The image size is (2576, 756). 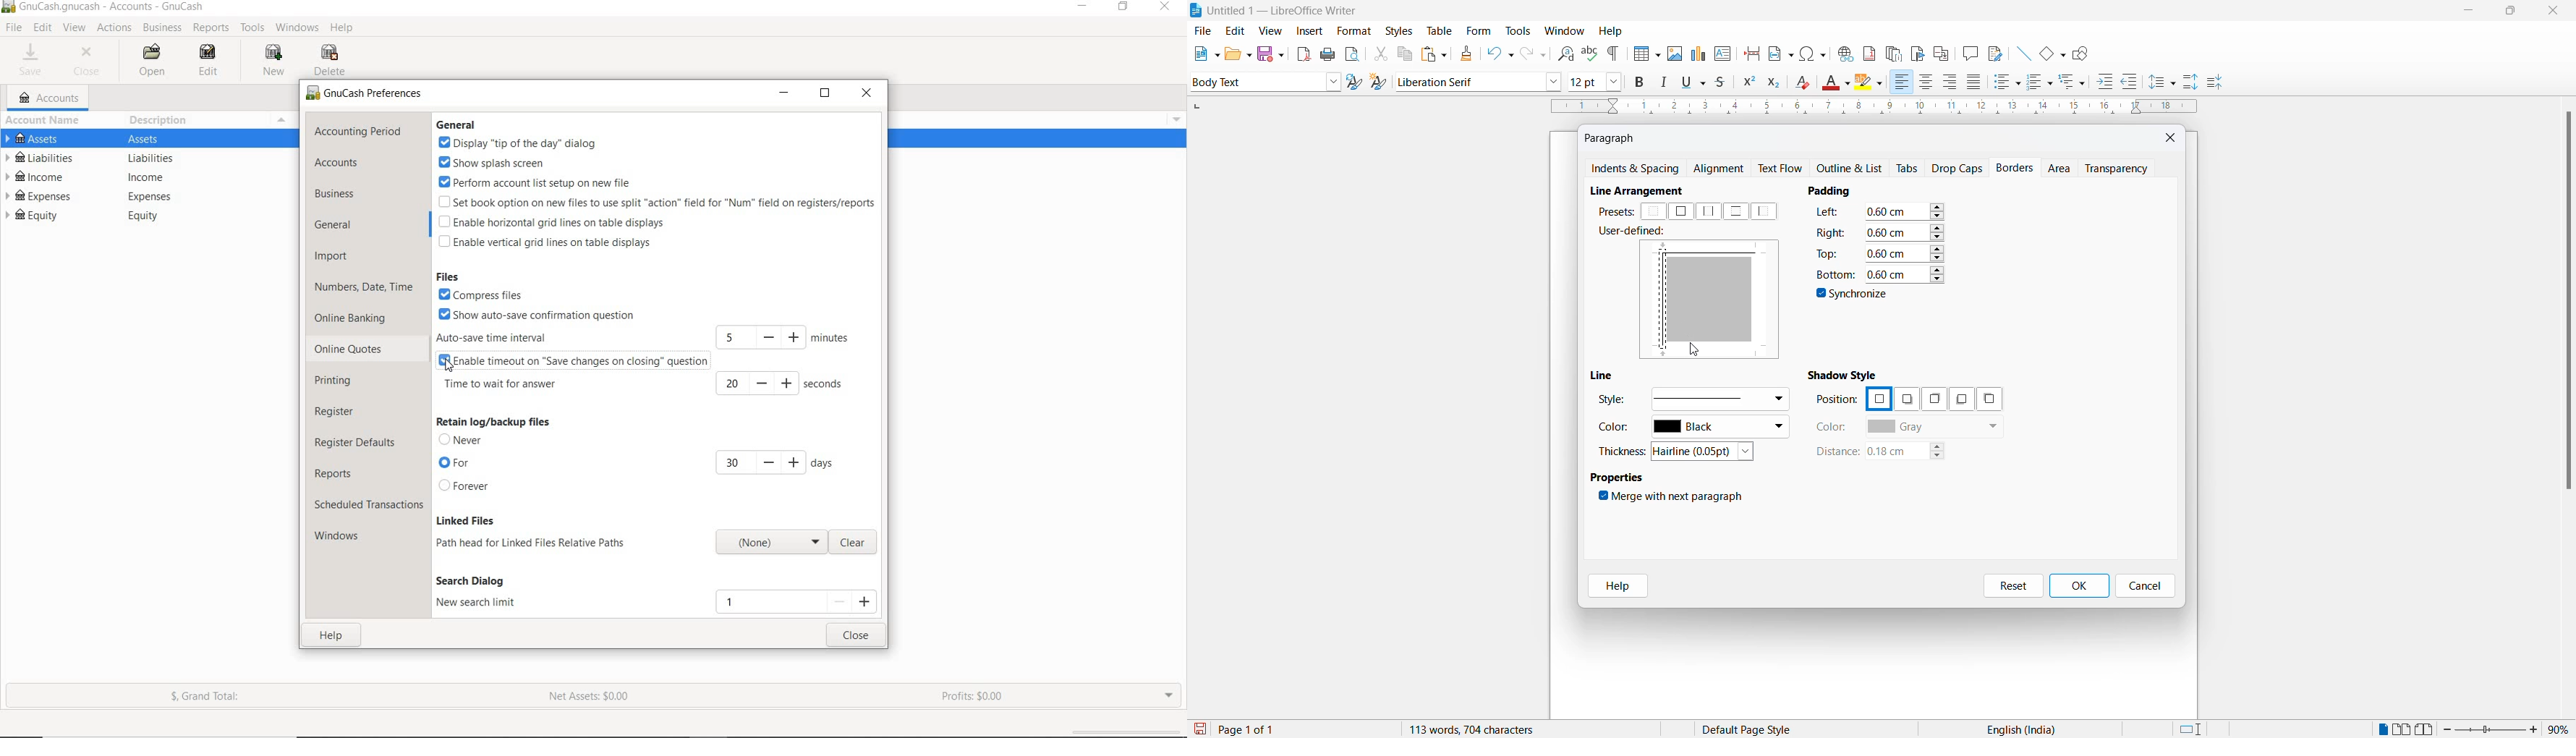 I want to click on NEW, so click(x=277, y=62).